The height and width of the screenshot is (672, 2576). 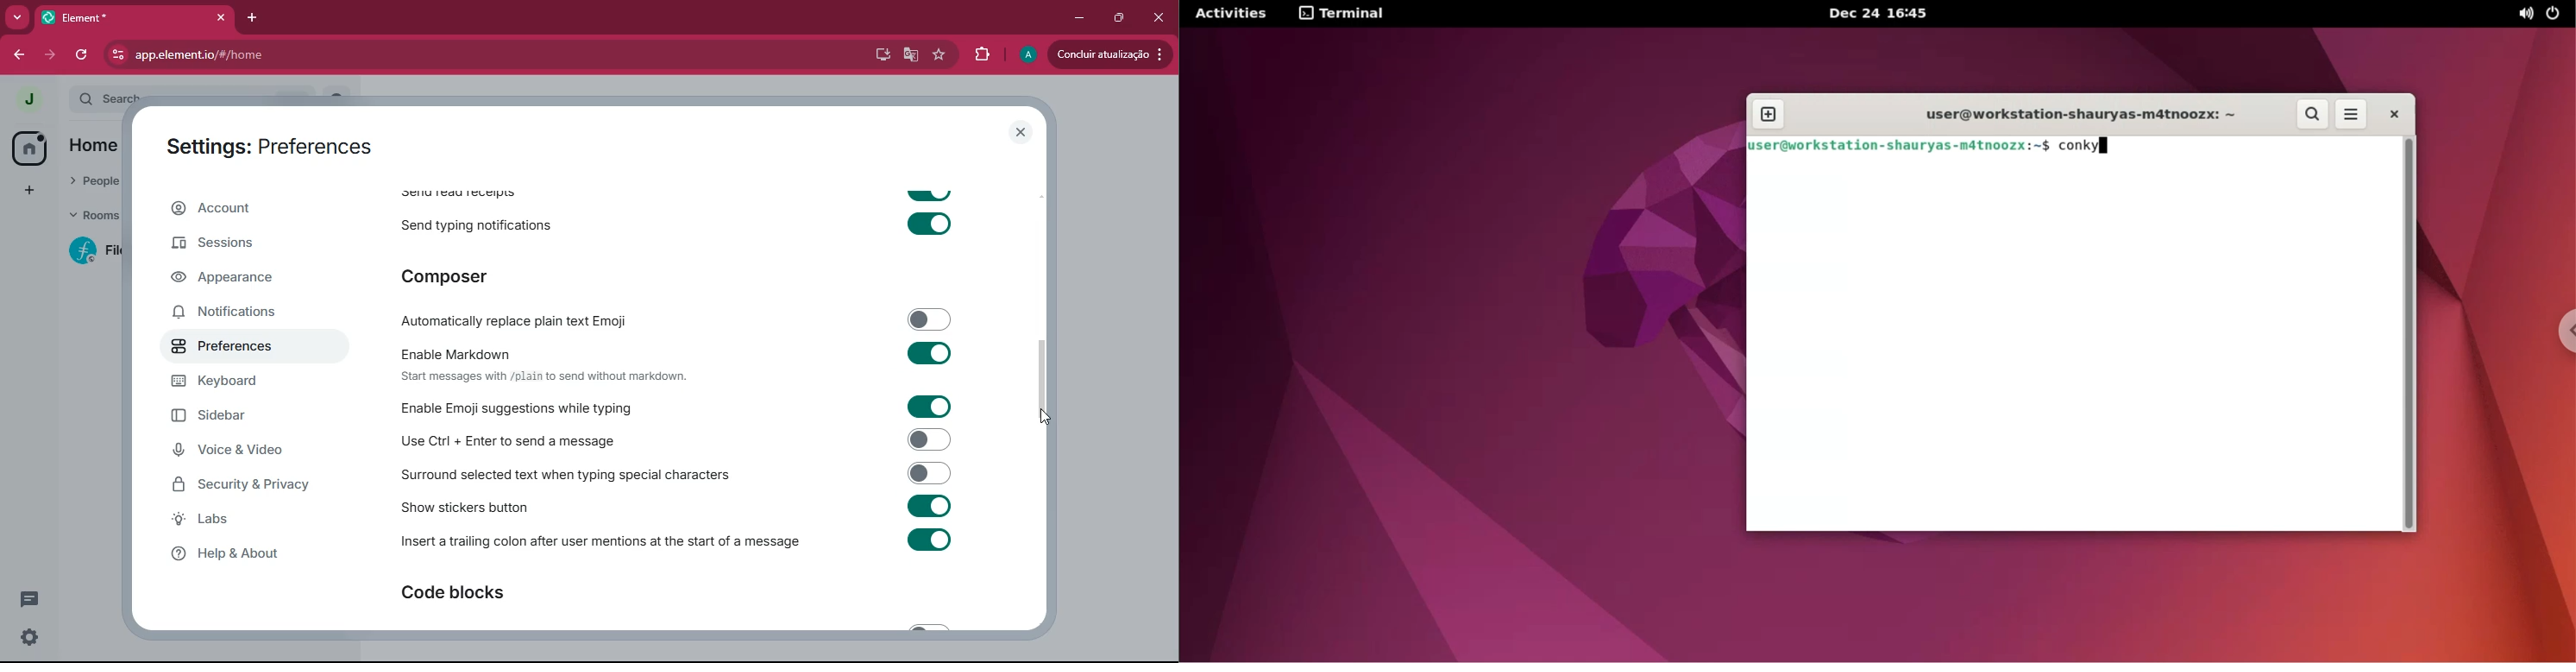 What do you see at coordinates (938, 54) in the screenshot?
I see `favourite` at bounding box center [938, 54].